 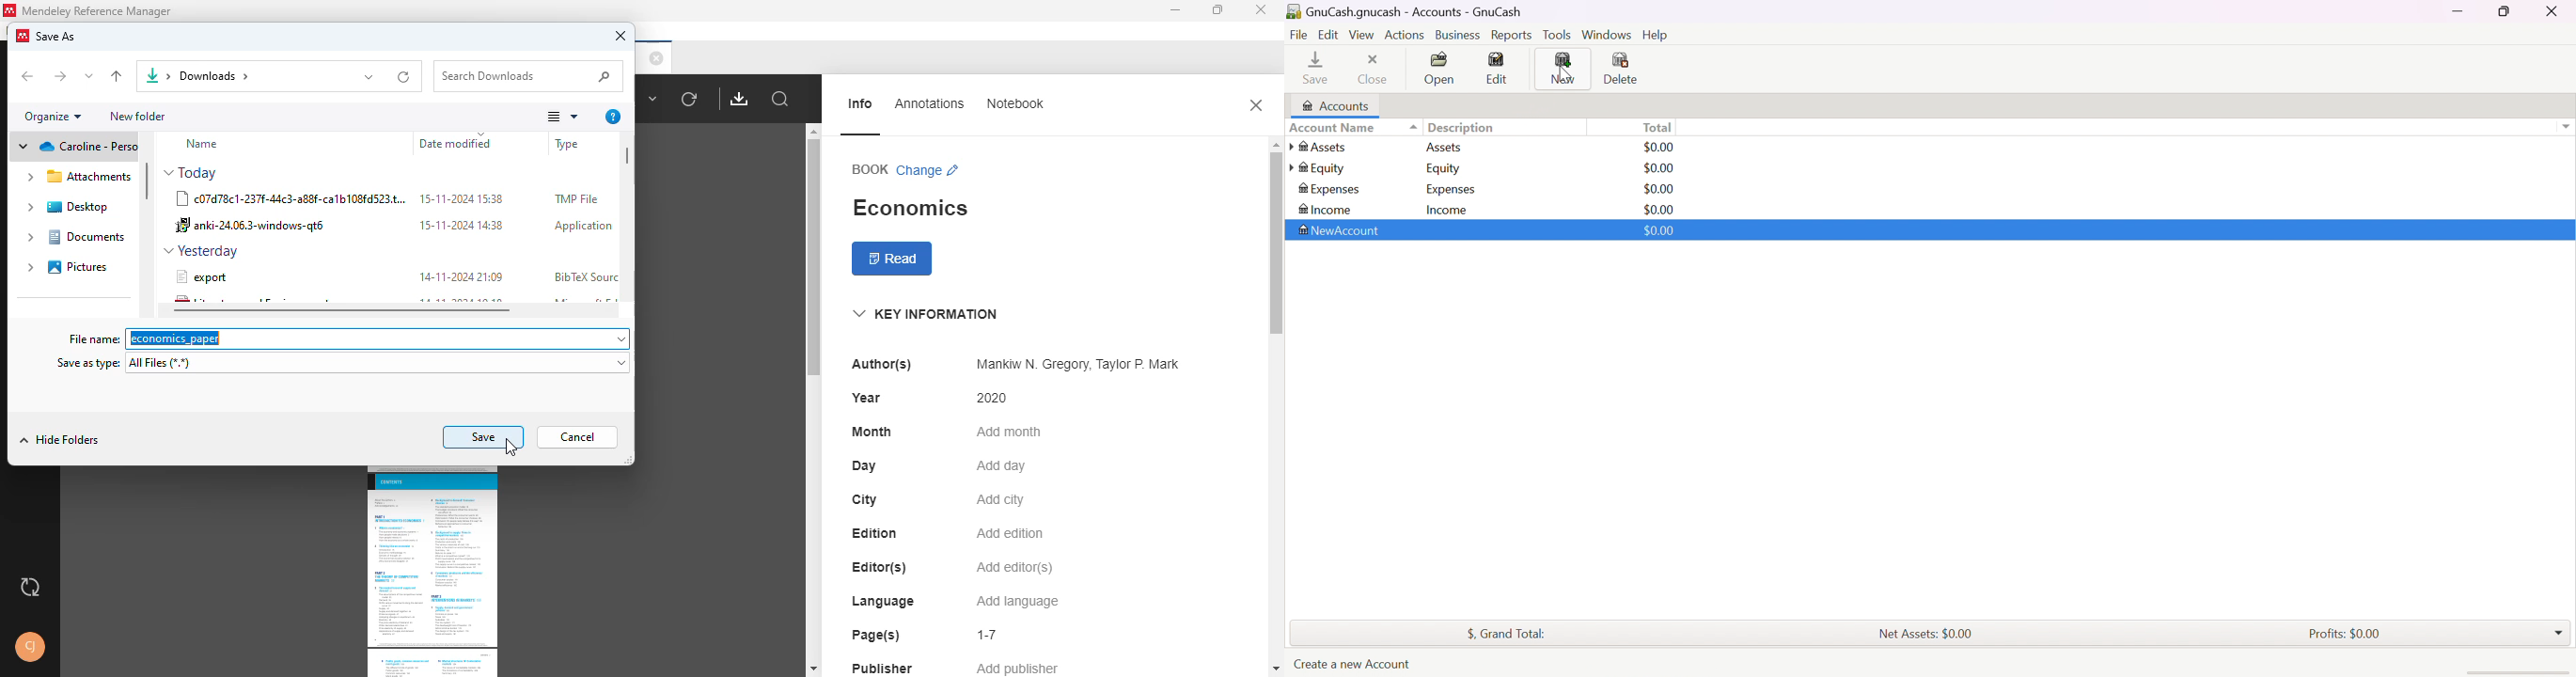 I want to click on add language, so click(x=1018, y=602).